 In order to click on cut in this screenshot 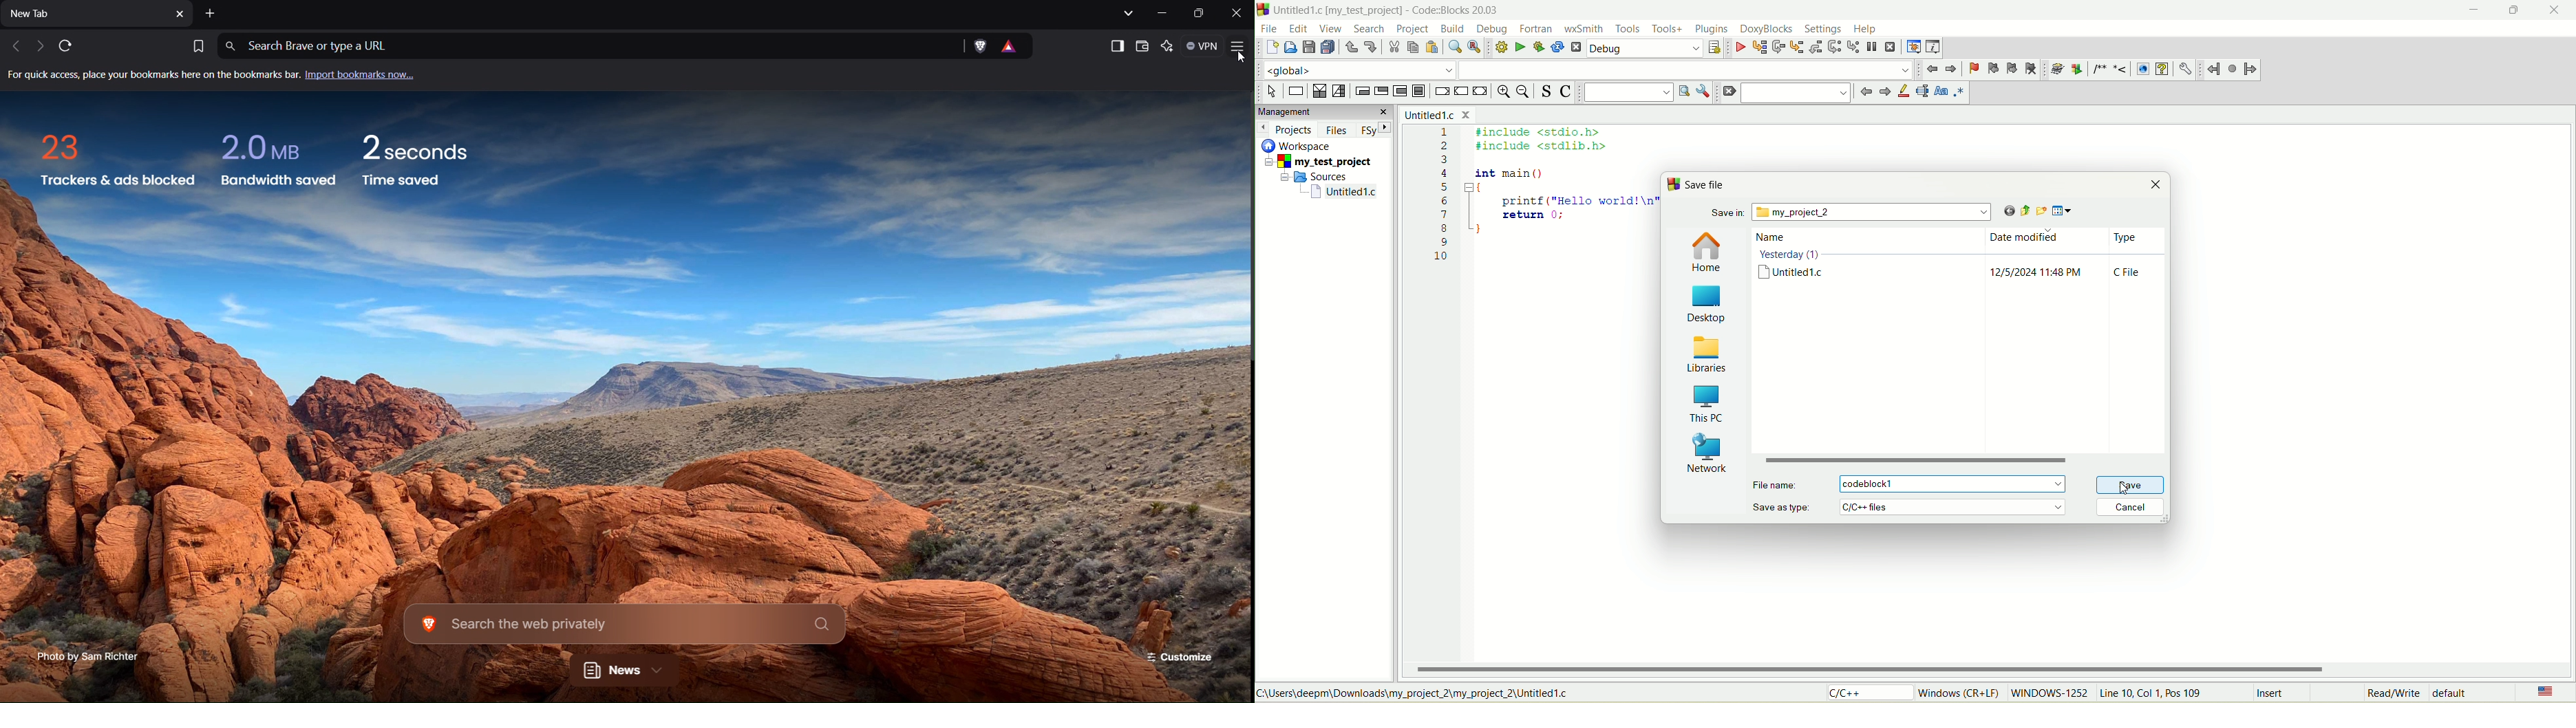, I will do `click(1393, 47)`.